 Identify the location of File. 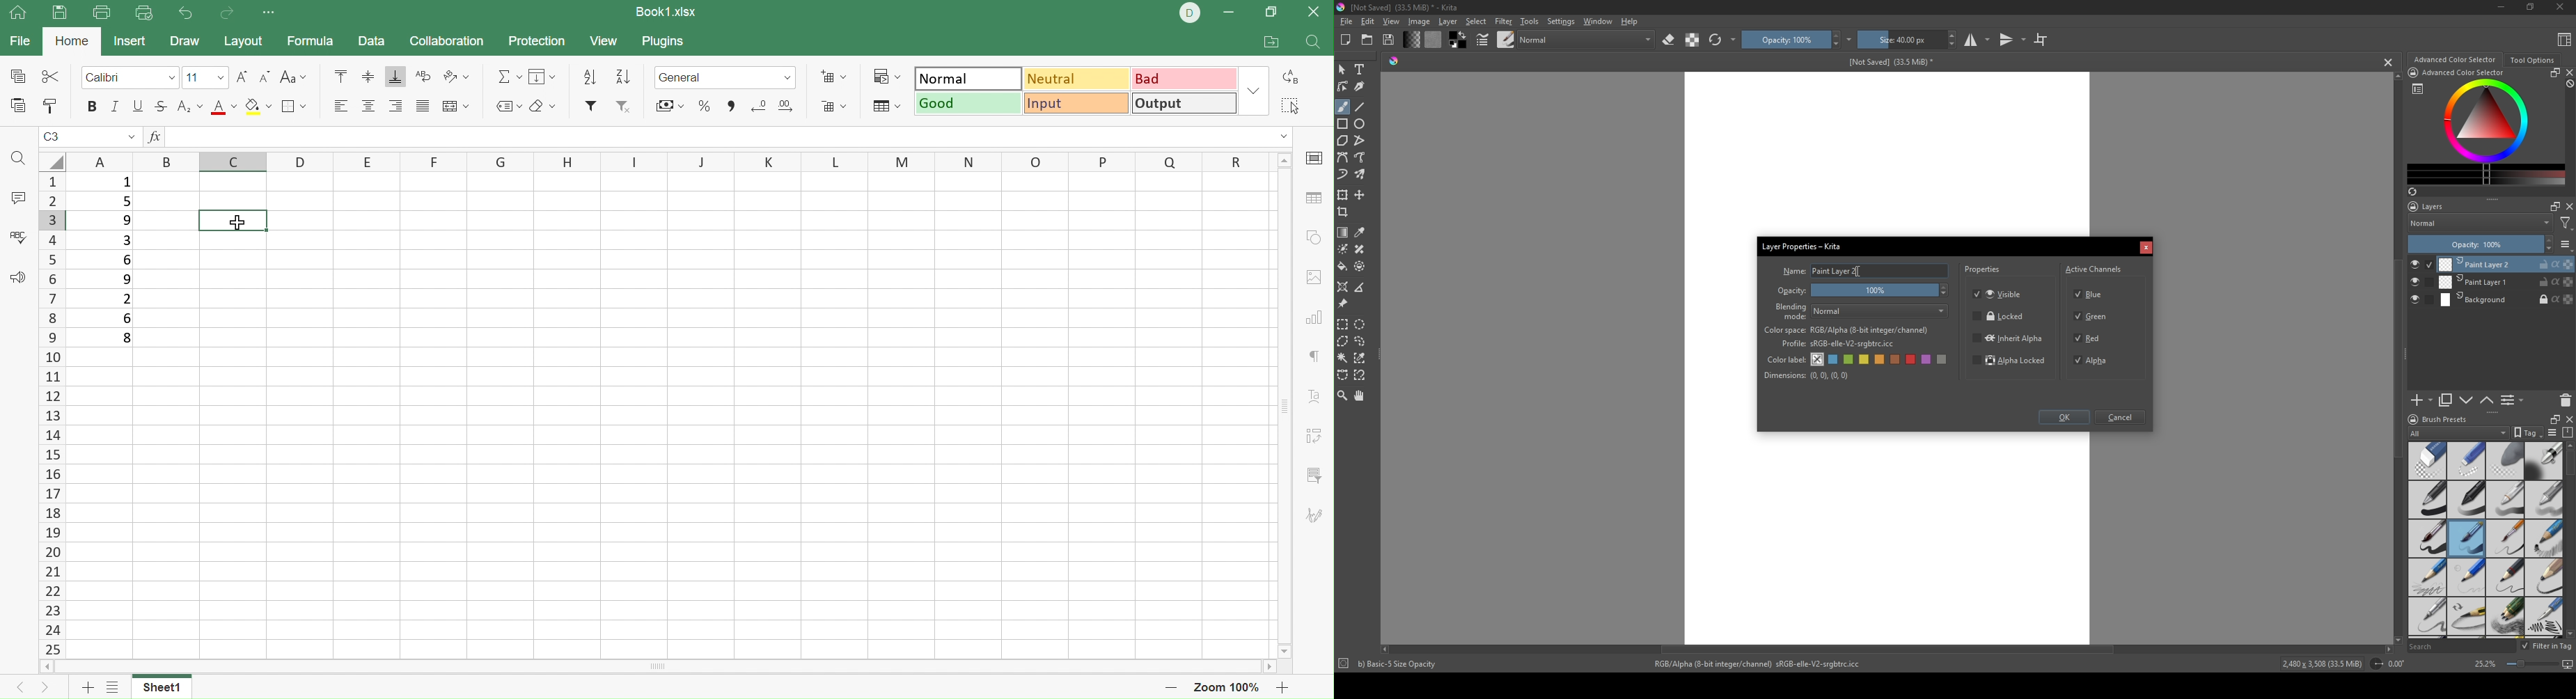
(20, 41).